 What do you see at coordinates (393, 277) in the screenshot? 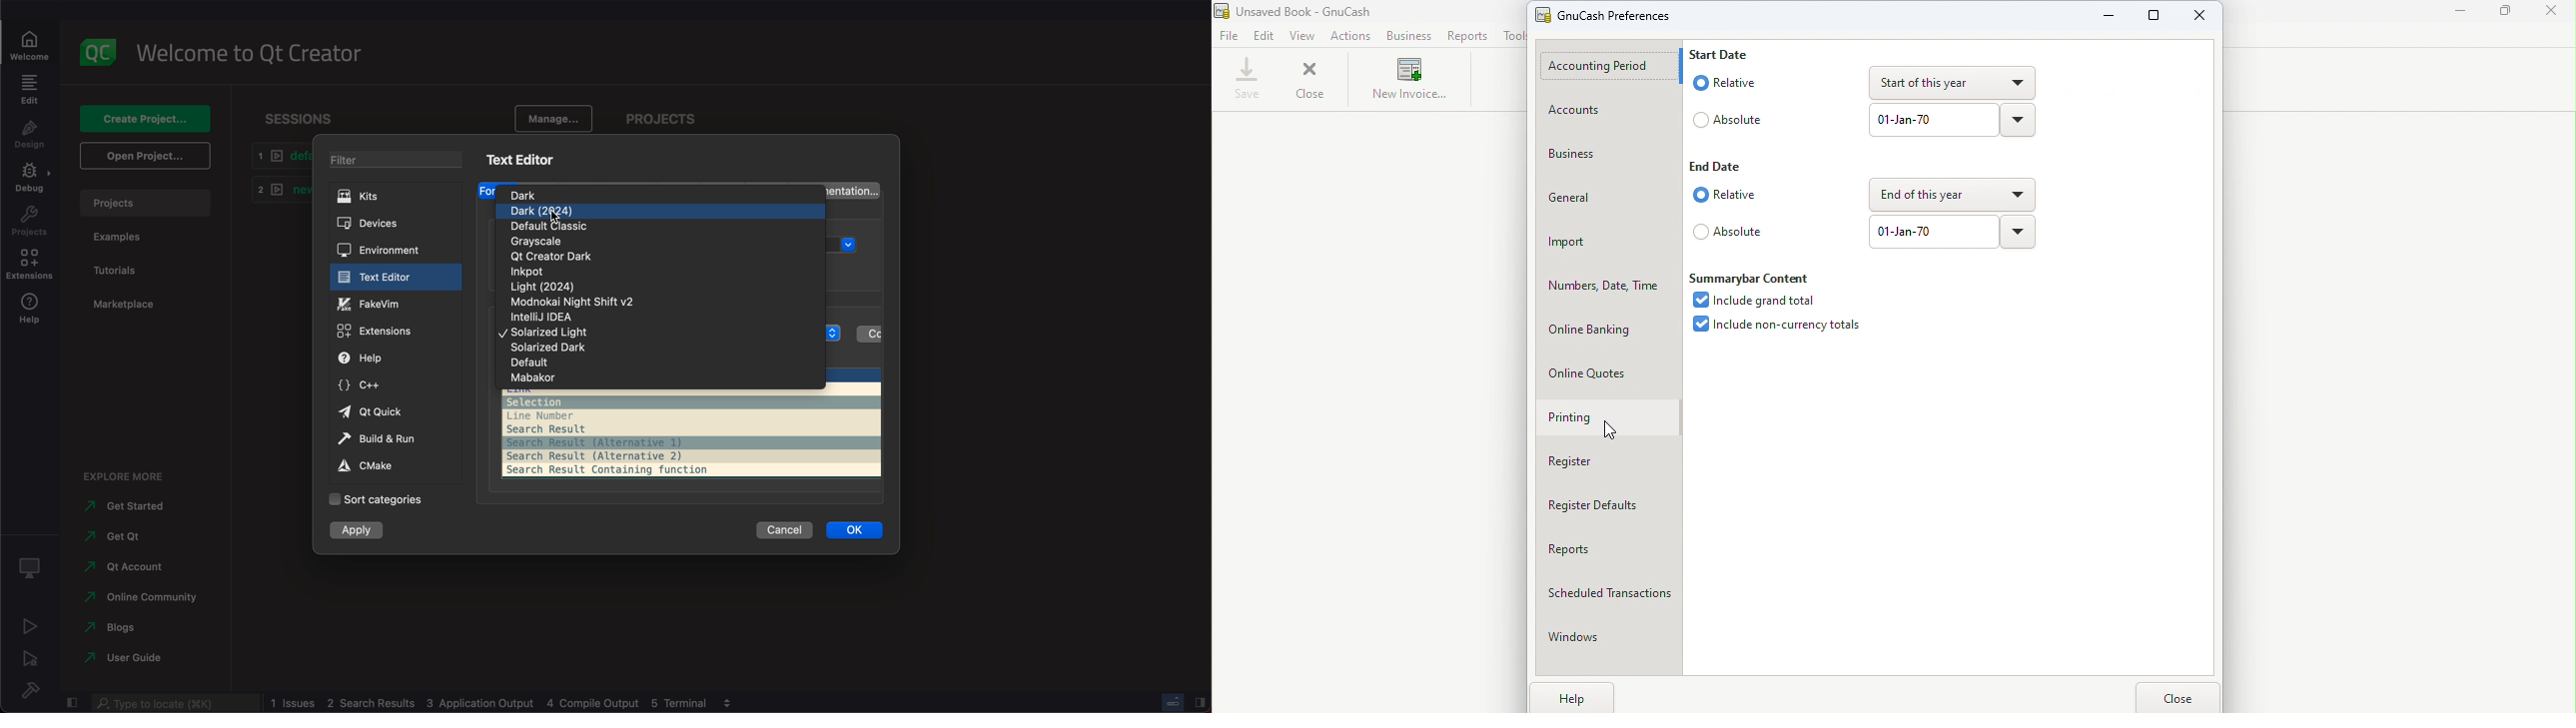
I see `text editor` at bounding box center [393, 277].